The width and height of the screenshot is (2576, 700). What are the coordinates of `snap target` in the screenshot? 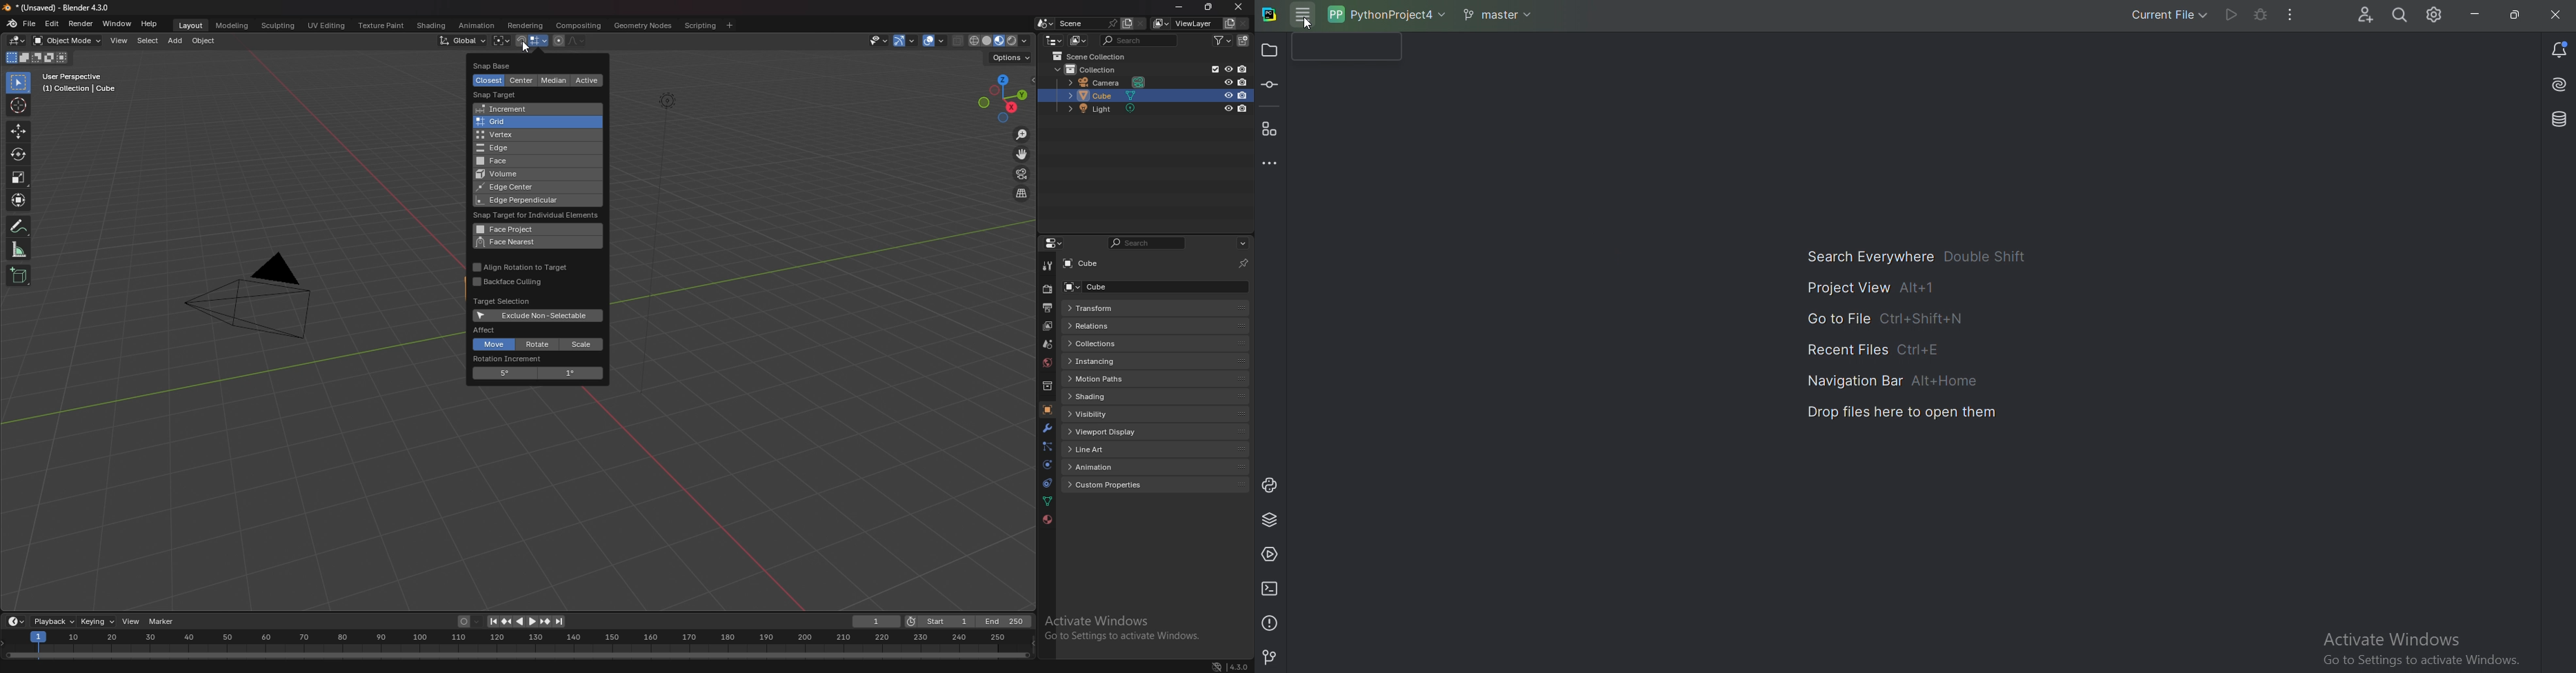 It's located at (500, 95).